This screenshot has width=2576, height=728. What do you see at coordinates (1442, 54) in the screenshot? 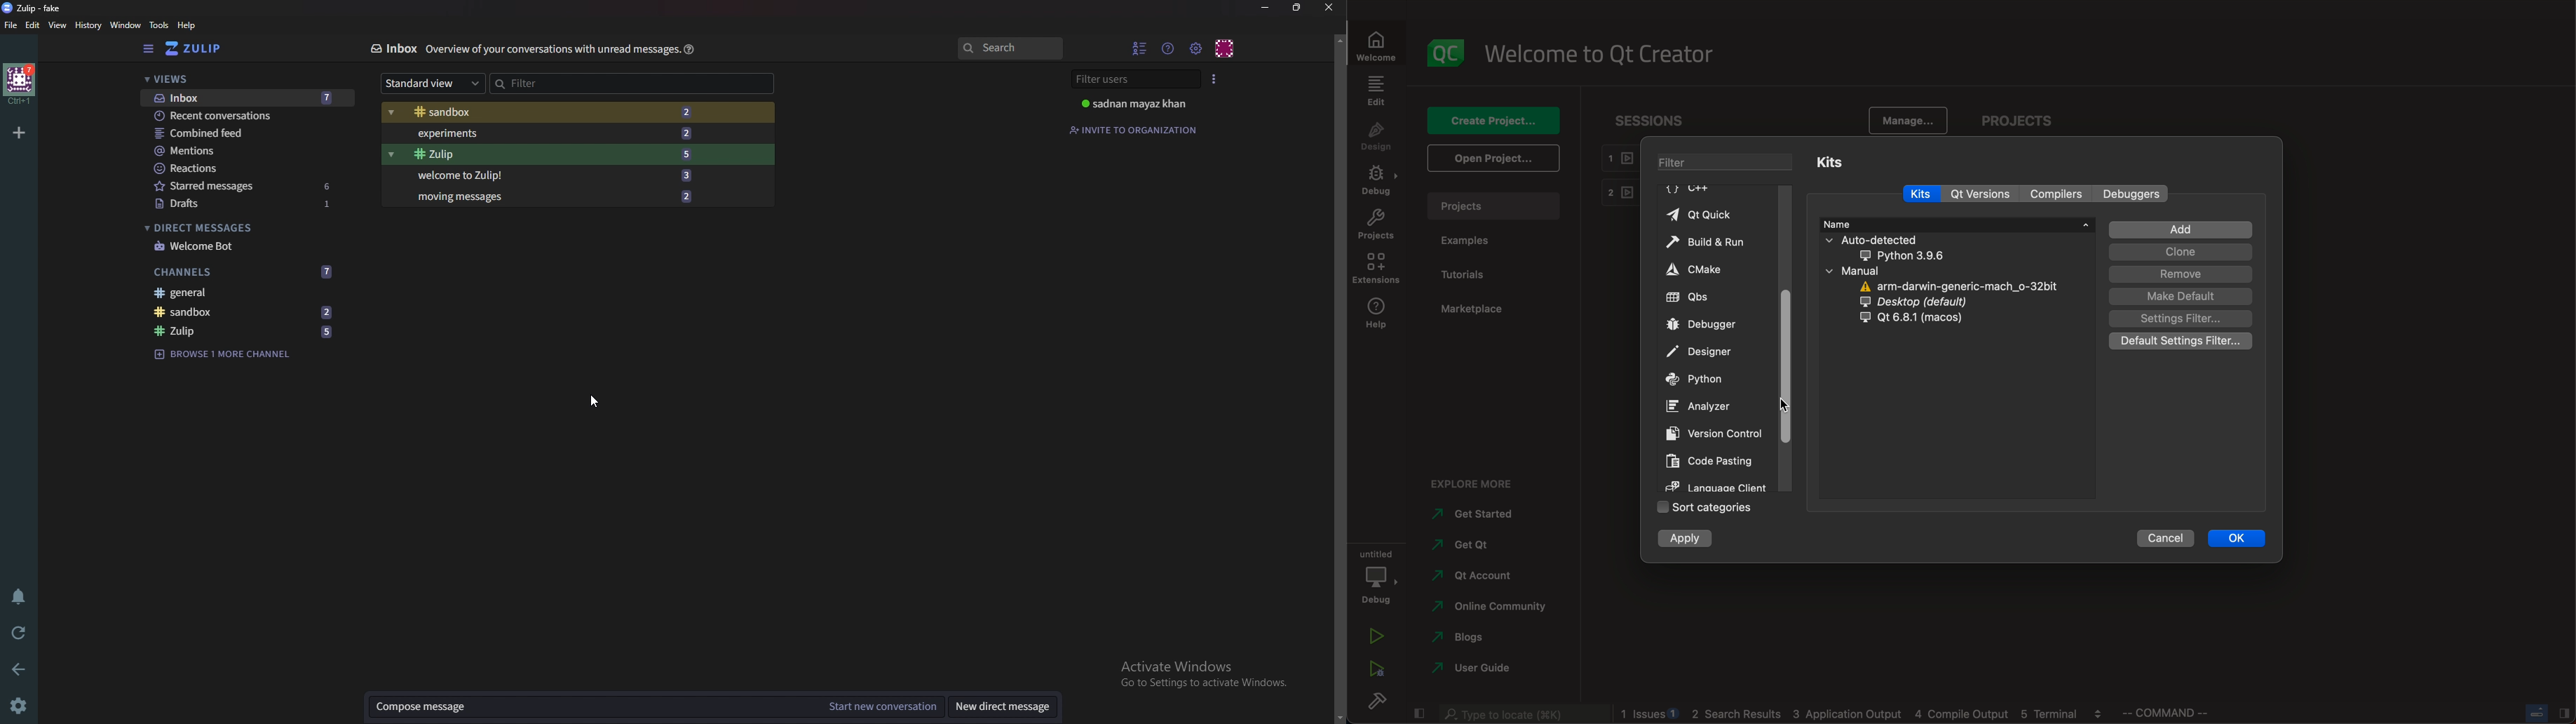
I see `logo` at bounding box center [1442, 54].